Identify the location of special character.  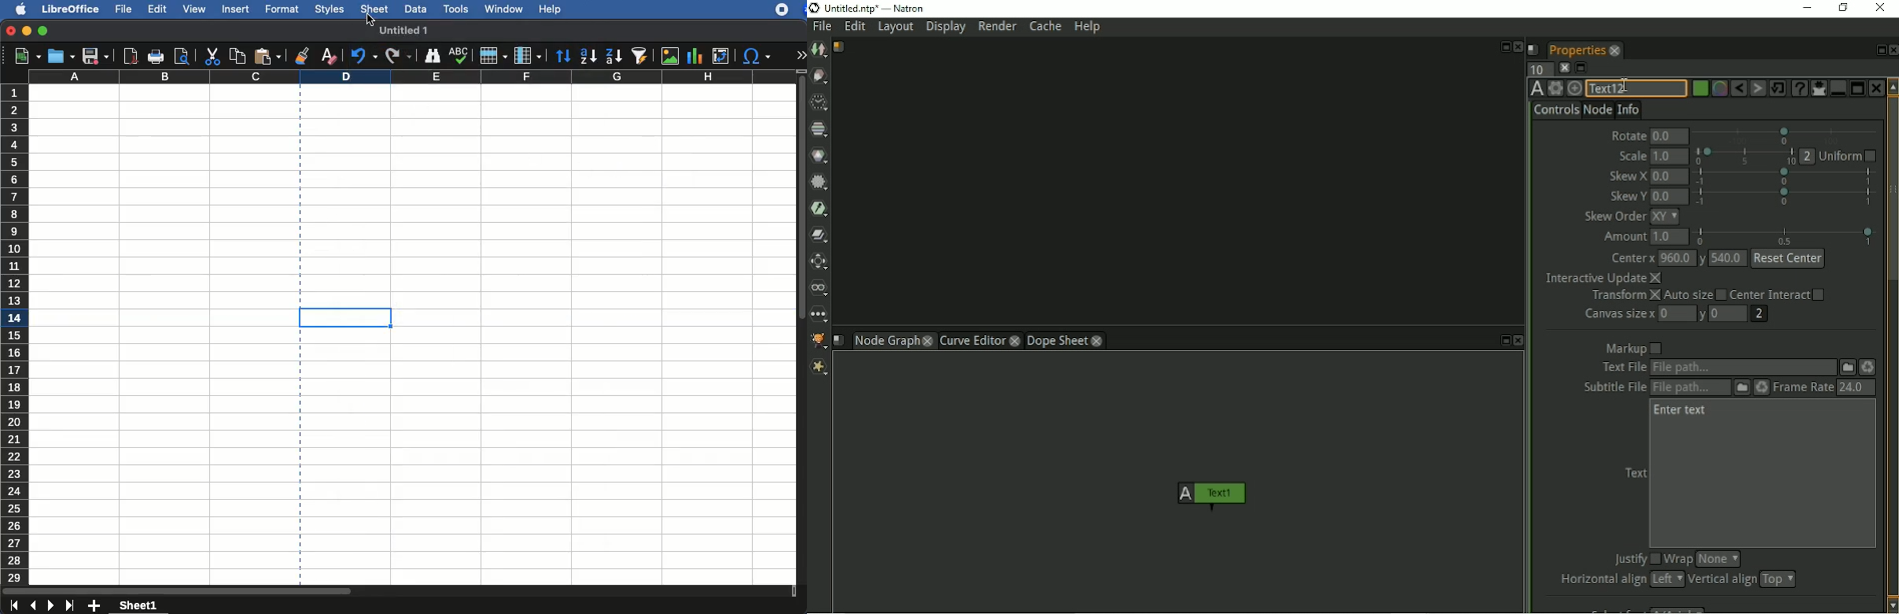
(757, 56).